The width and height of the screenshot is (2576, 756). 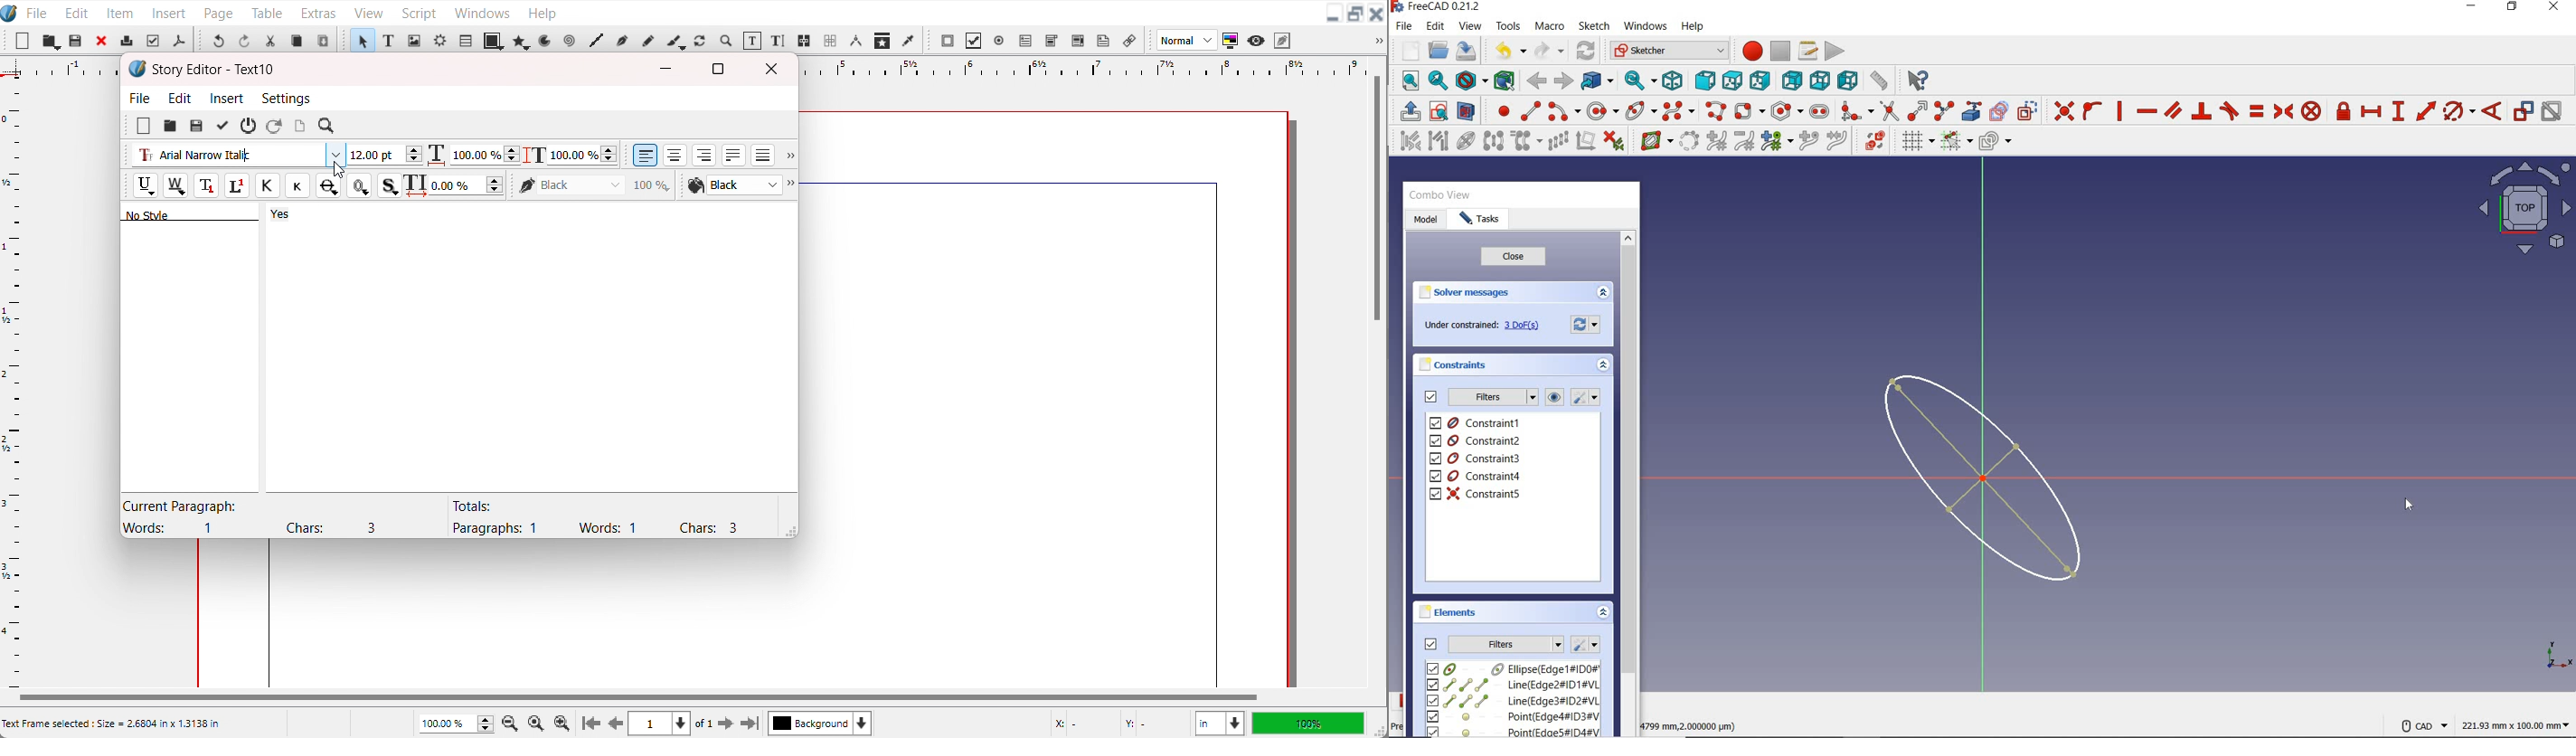 I want to click on front, so click(x=1702, y=81).